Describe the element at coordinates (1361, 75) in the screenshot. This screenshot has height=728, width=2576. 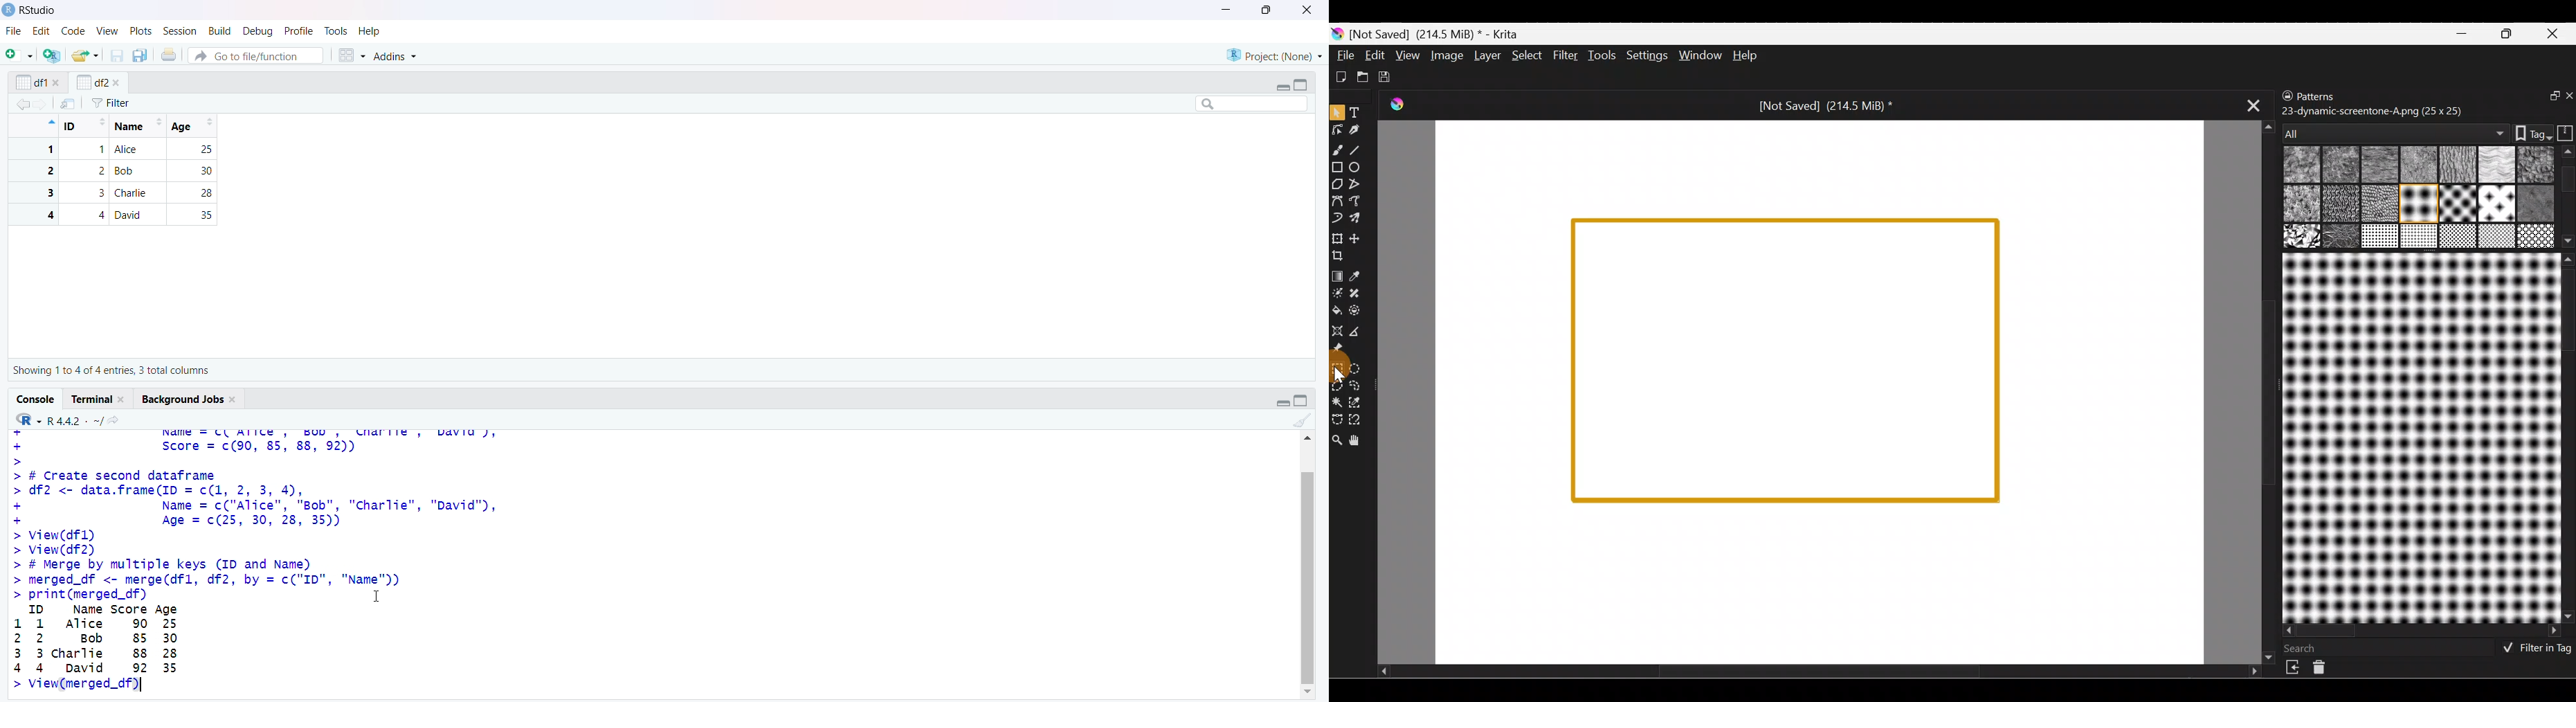
I see `Open existing document` at that location.